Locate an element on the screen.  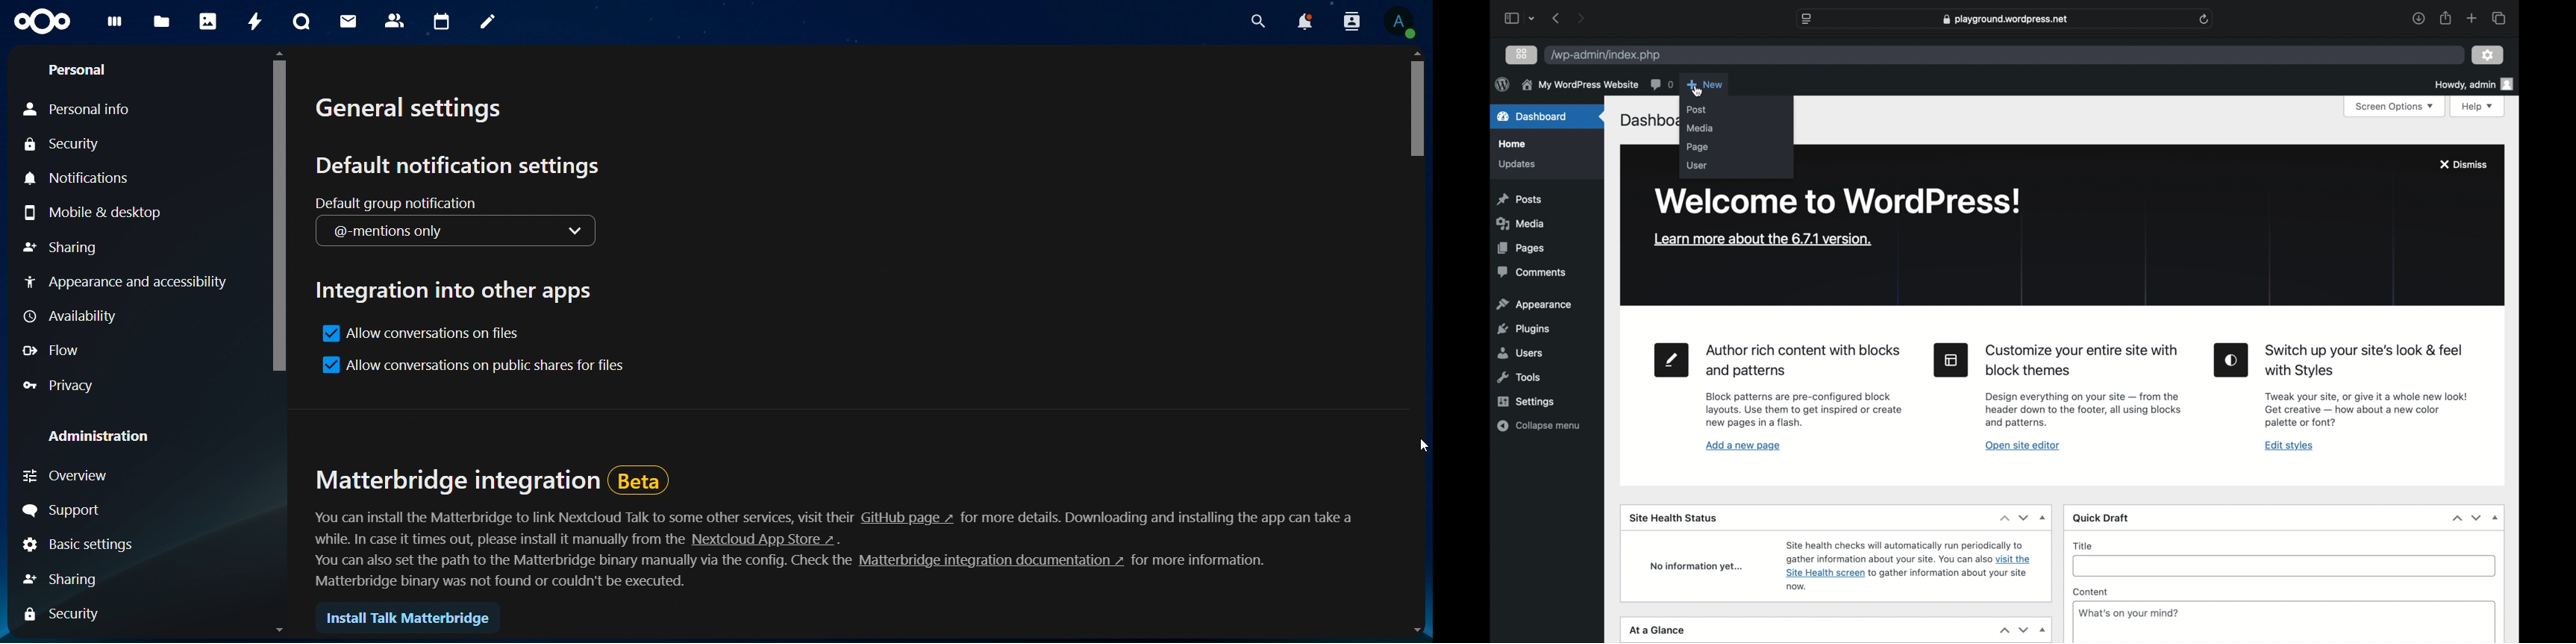
dashboard is located at coordinates (117, 25).